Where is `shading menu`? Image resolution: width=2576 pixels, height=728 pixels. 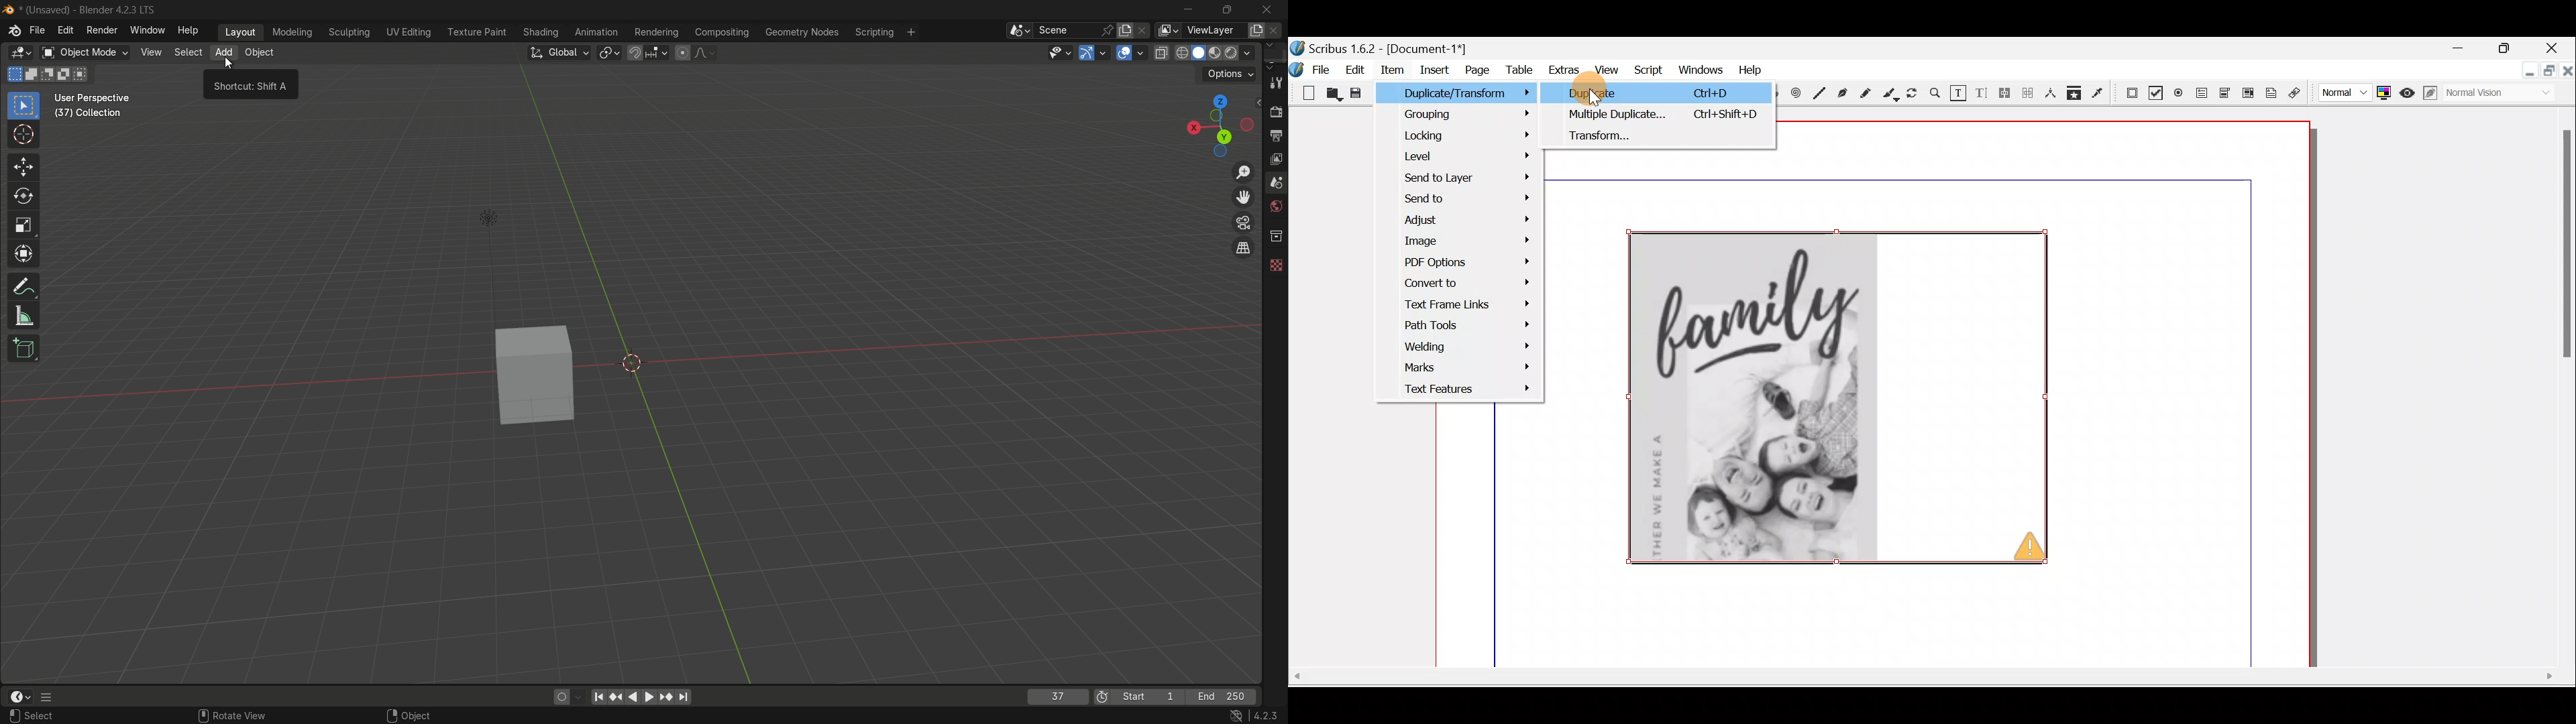 shading menu is located at coordinates (541, 33).